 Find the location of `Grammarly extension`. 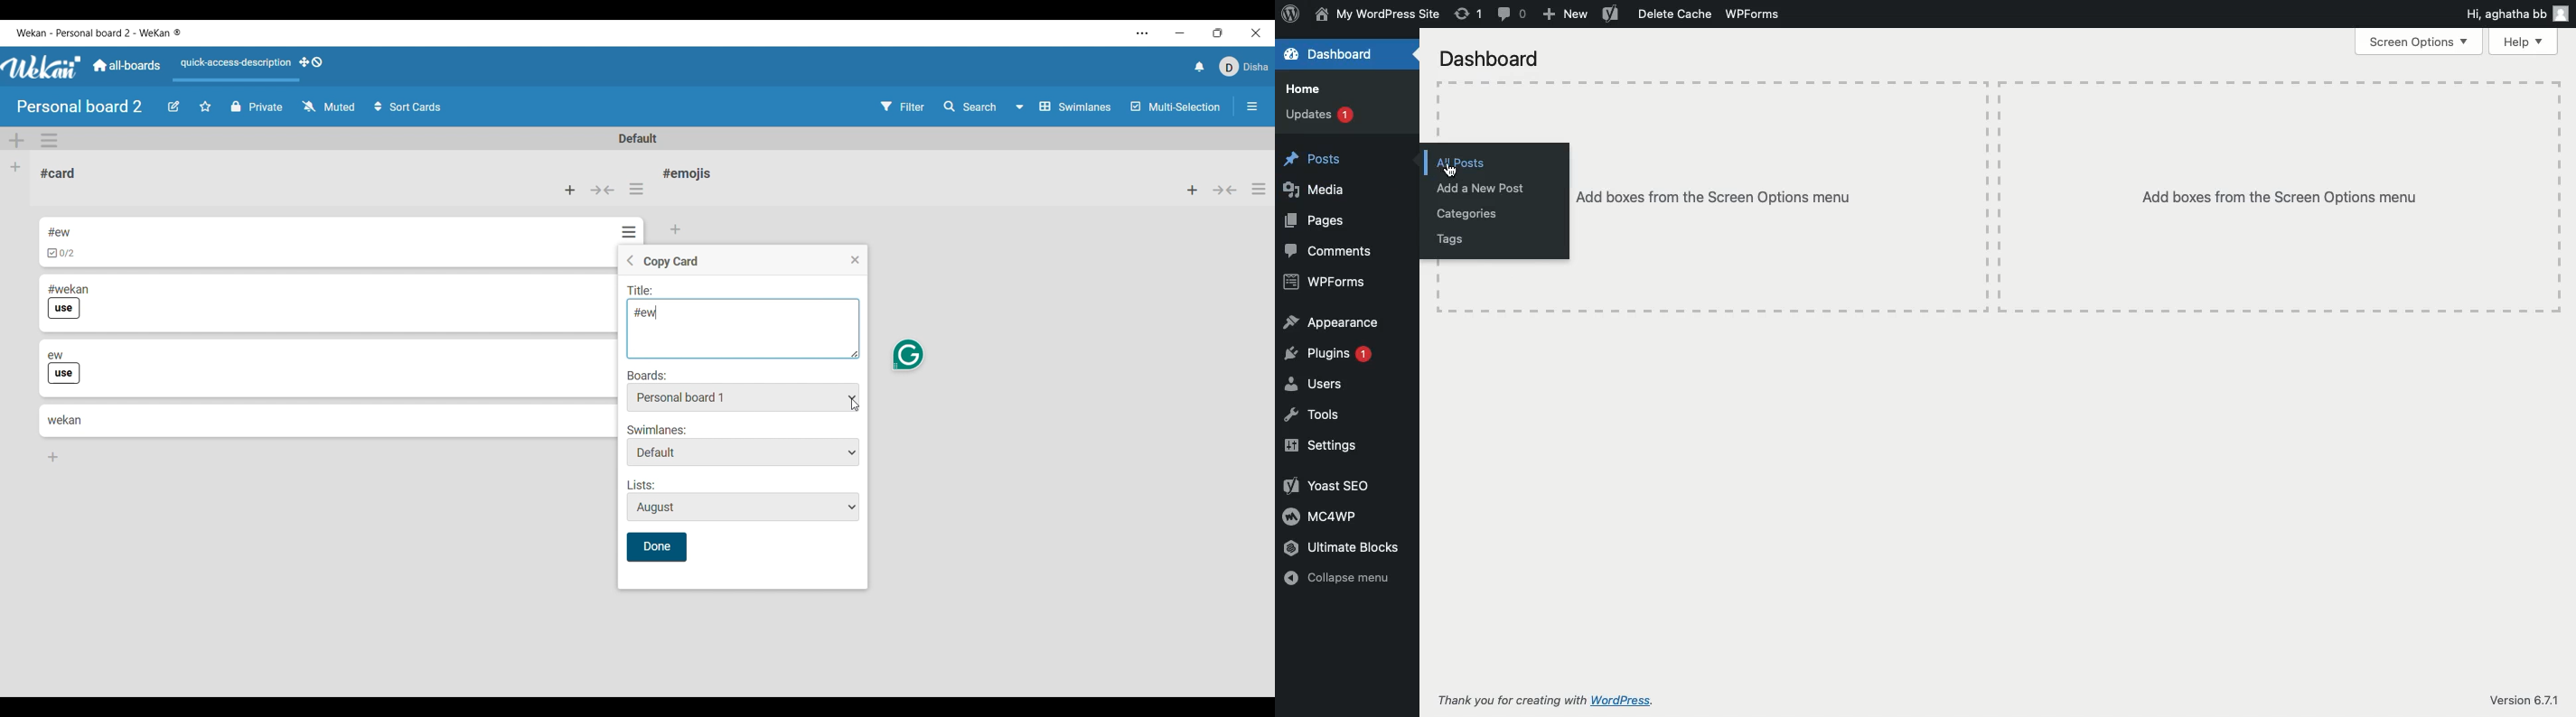

Grammarly extension is located at coordinates (909, 355).